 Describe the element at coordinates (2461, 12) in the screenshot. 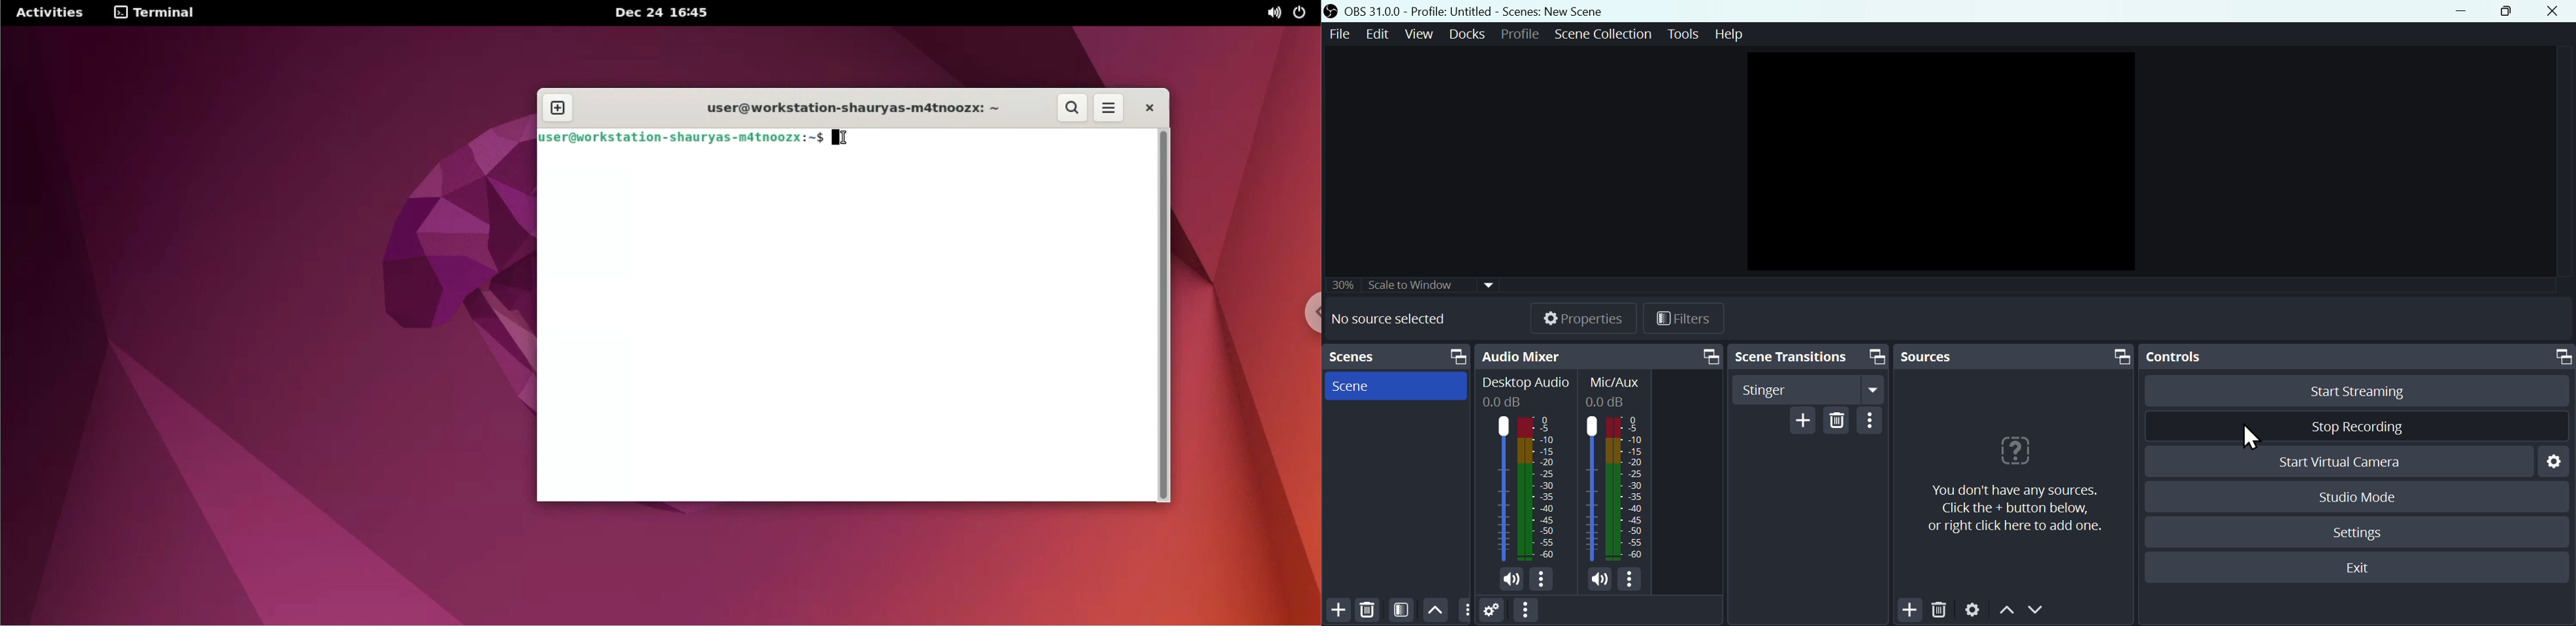

I see `minimize` at that location.